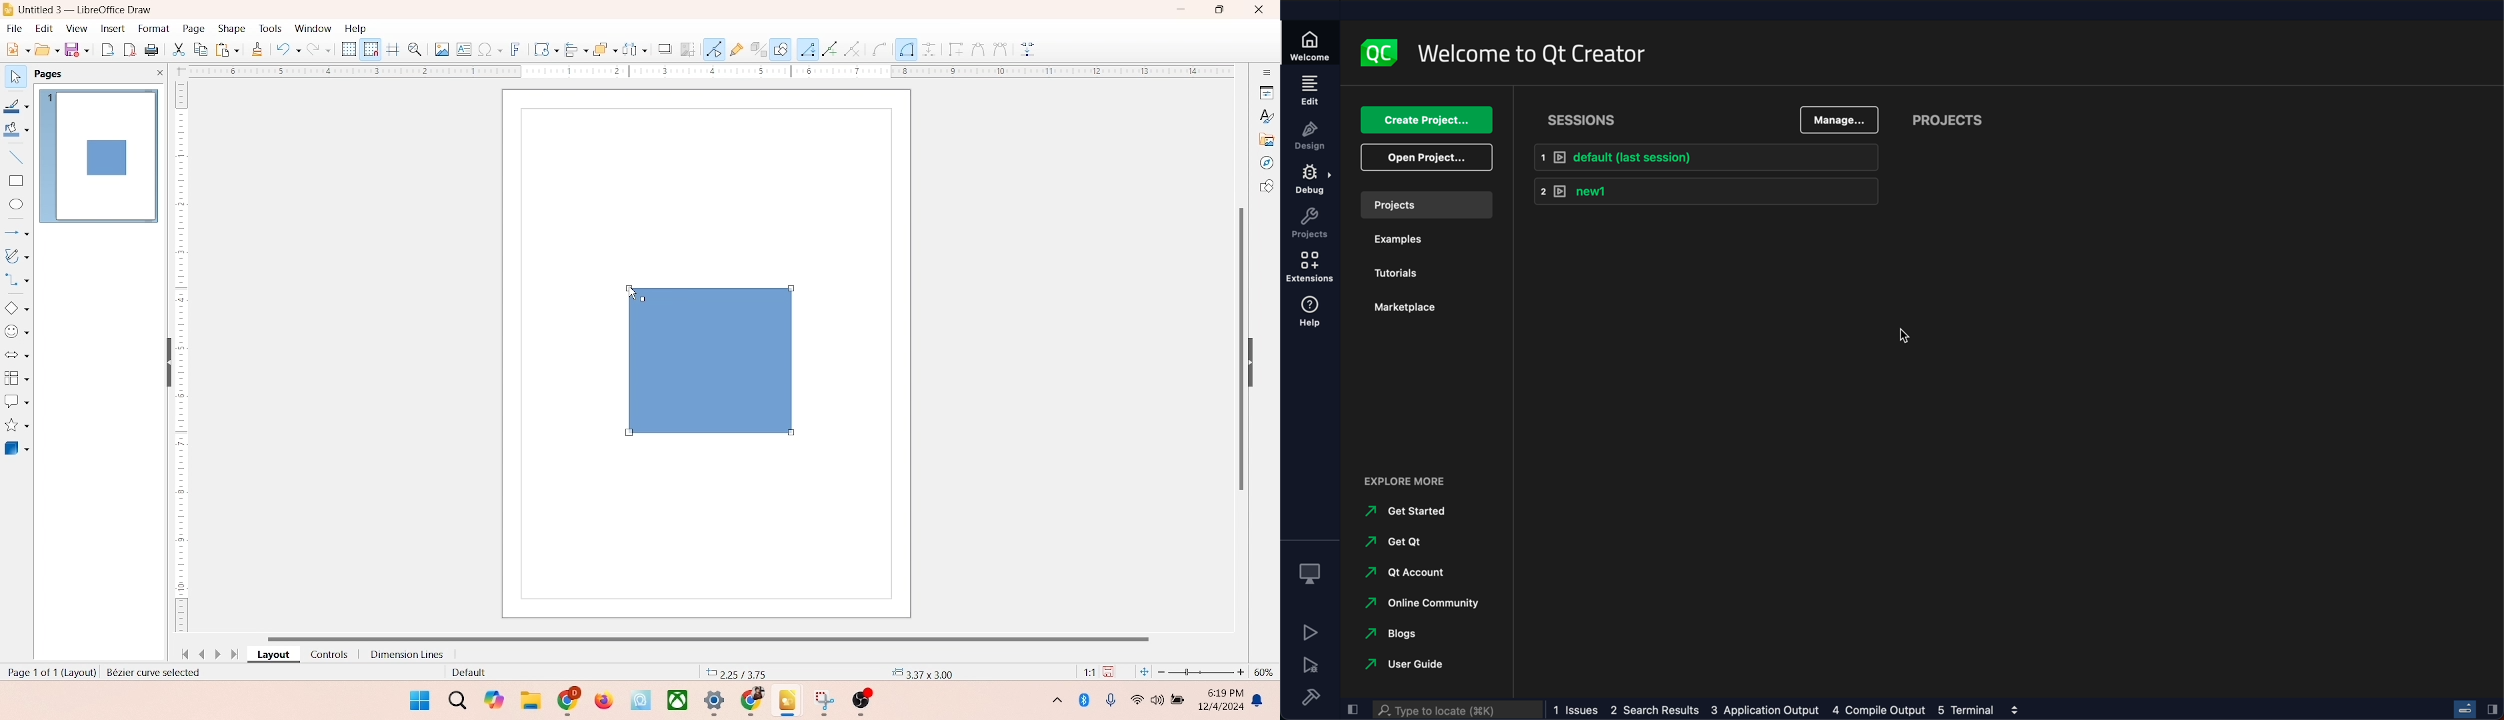 Image resolution: width=2520 pixels, height=728 pixels. Describe the element at coordinates (269, 28) in the screenshot. I see `tools` at that location.